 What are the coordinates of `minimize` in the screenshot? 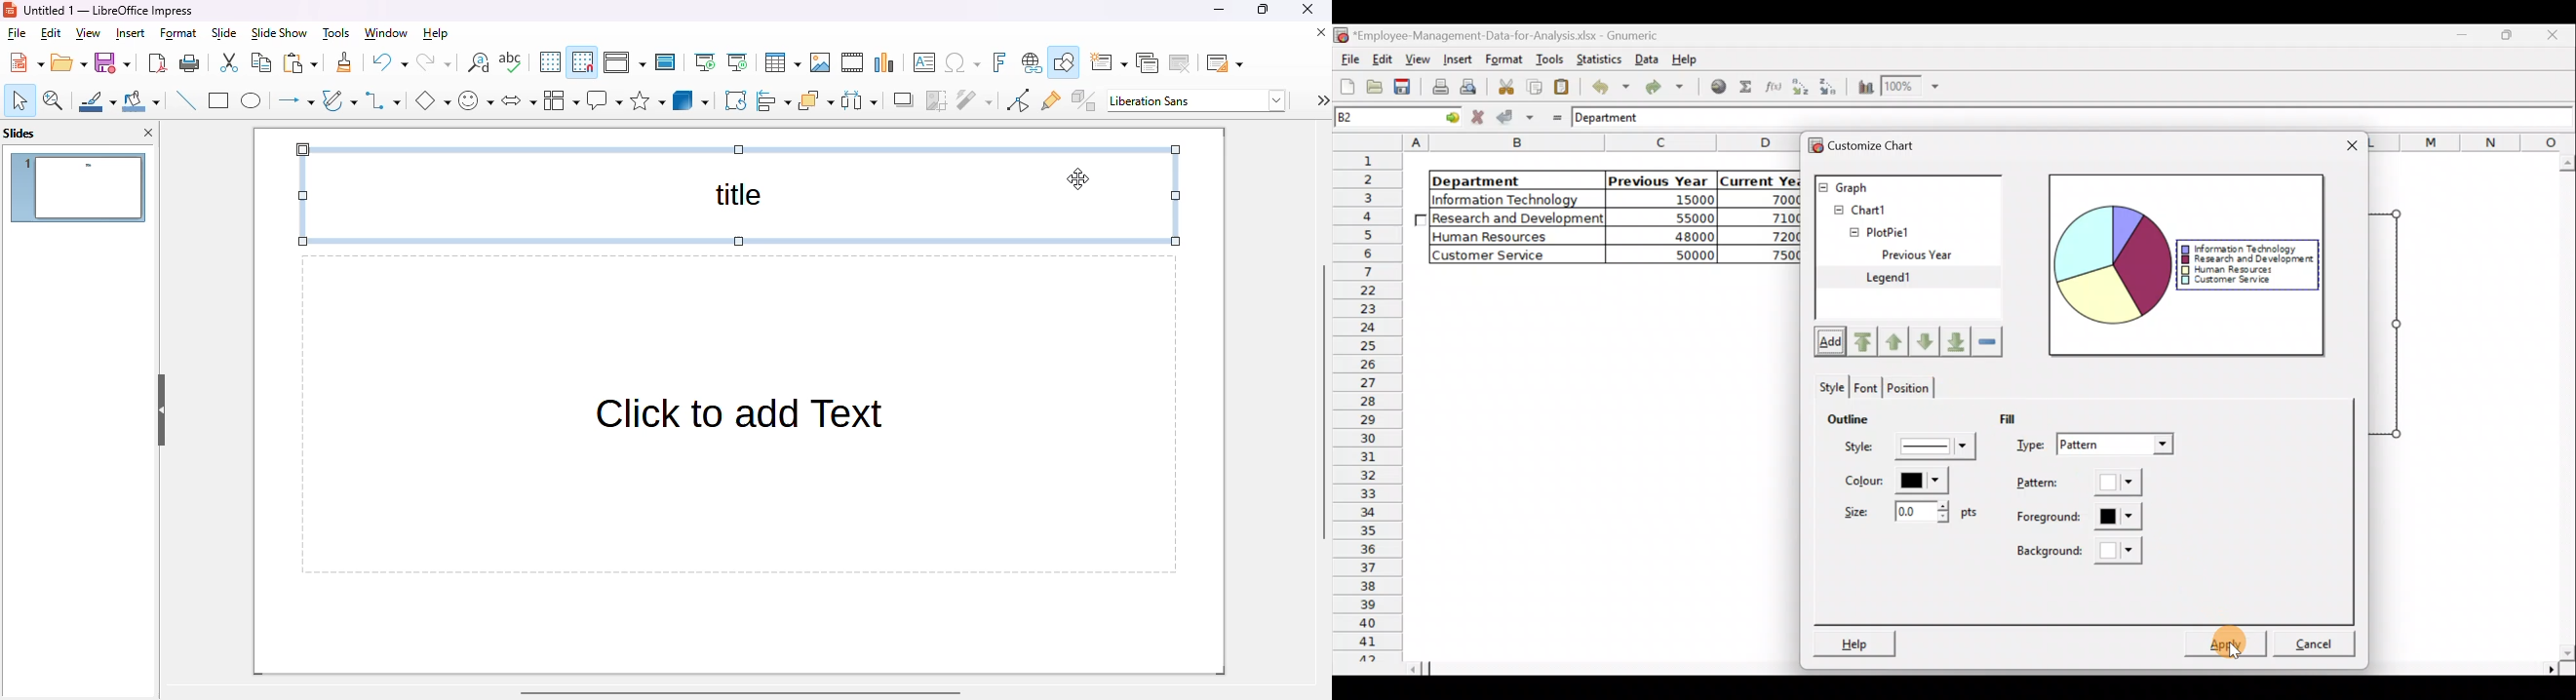 It's located at (1221, 10).